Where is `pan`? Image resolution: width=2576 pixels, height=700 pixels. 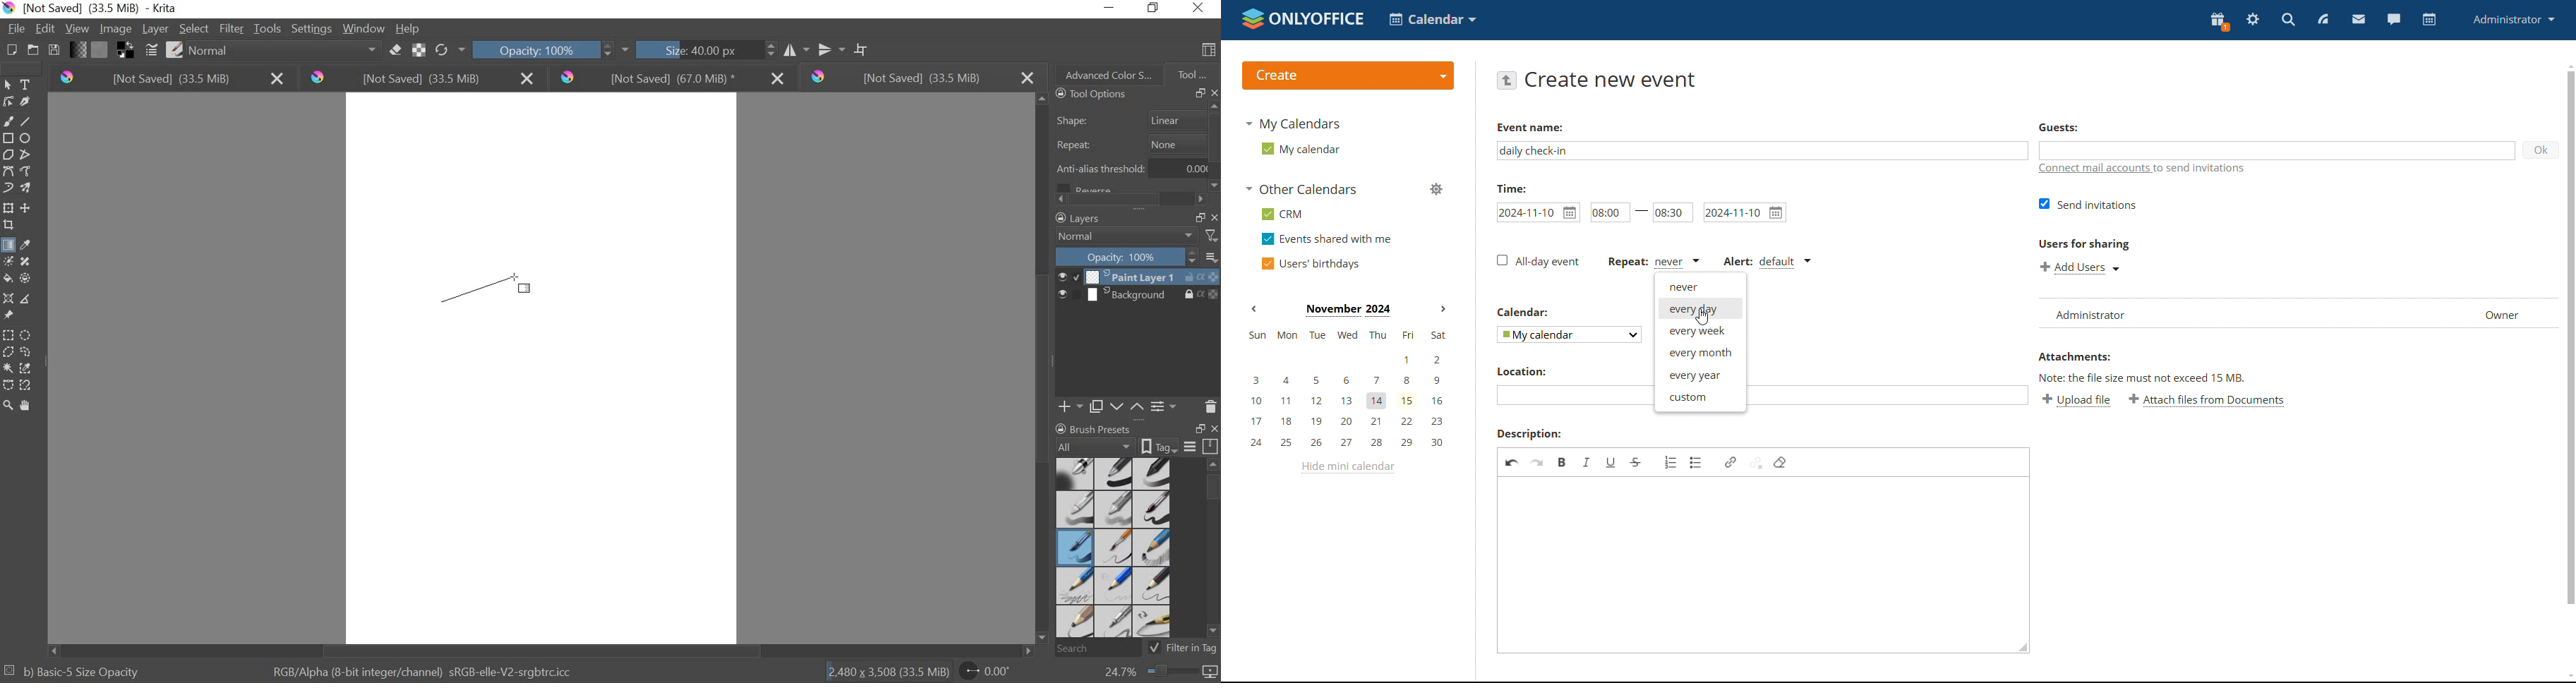
pan is located at coordinates (30, 404).